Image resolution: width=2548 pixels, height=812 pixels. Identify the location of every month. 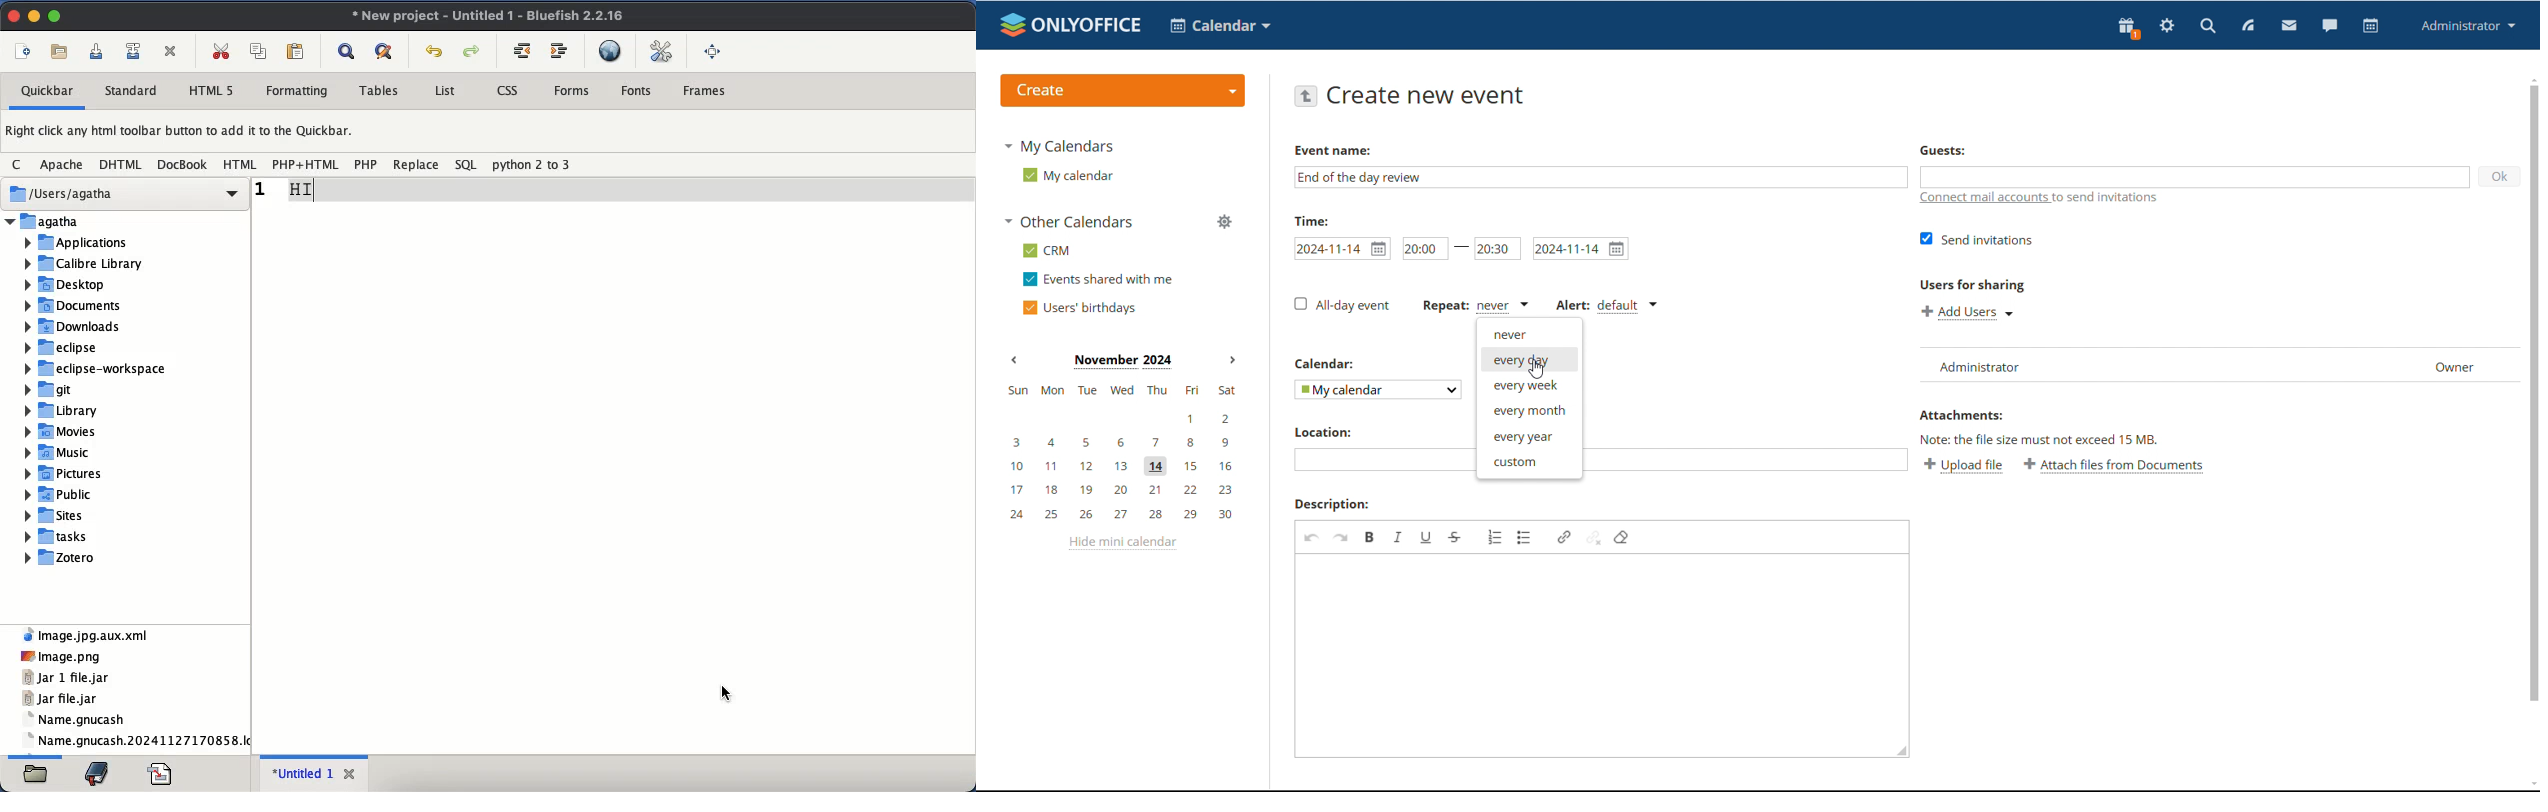
(1528, 411).